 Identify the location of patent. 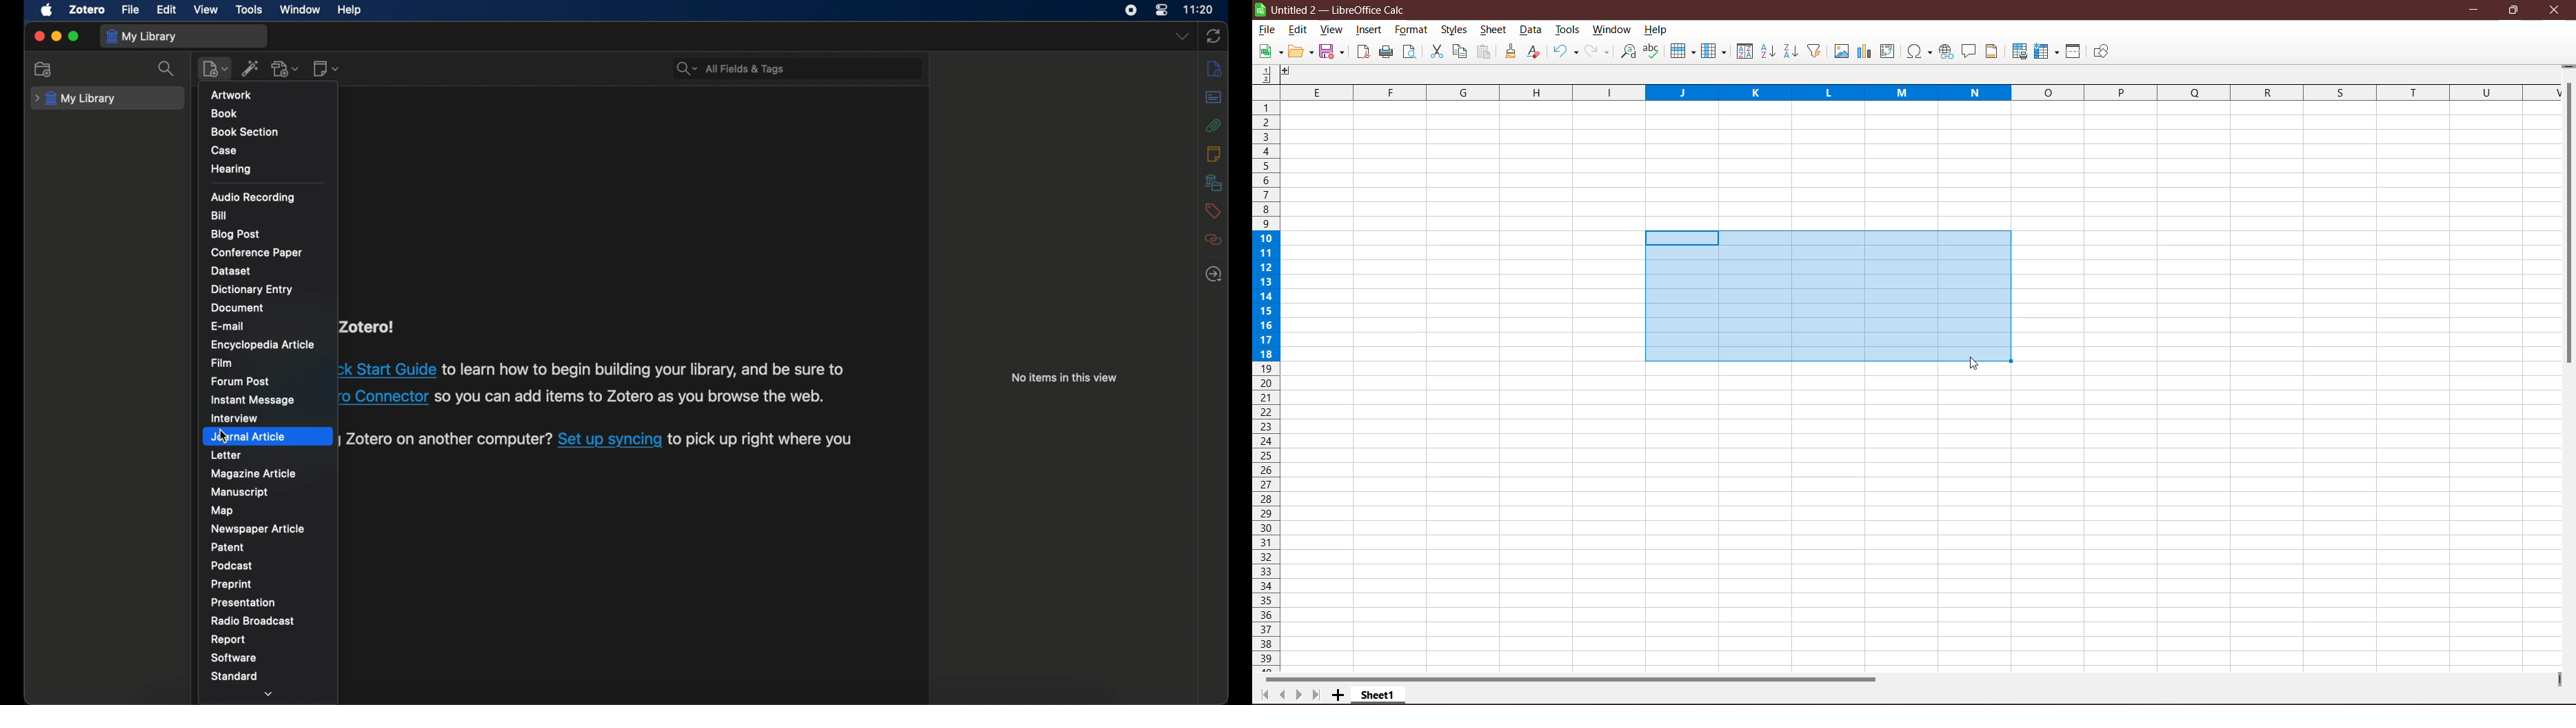
(228, 546).